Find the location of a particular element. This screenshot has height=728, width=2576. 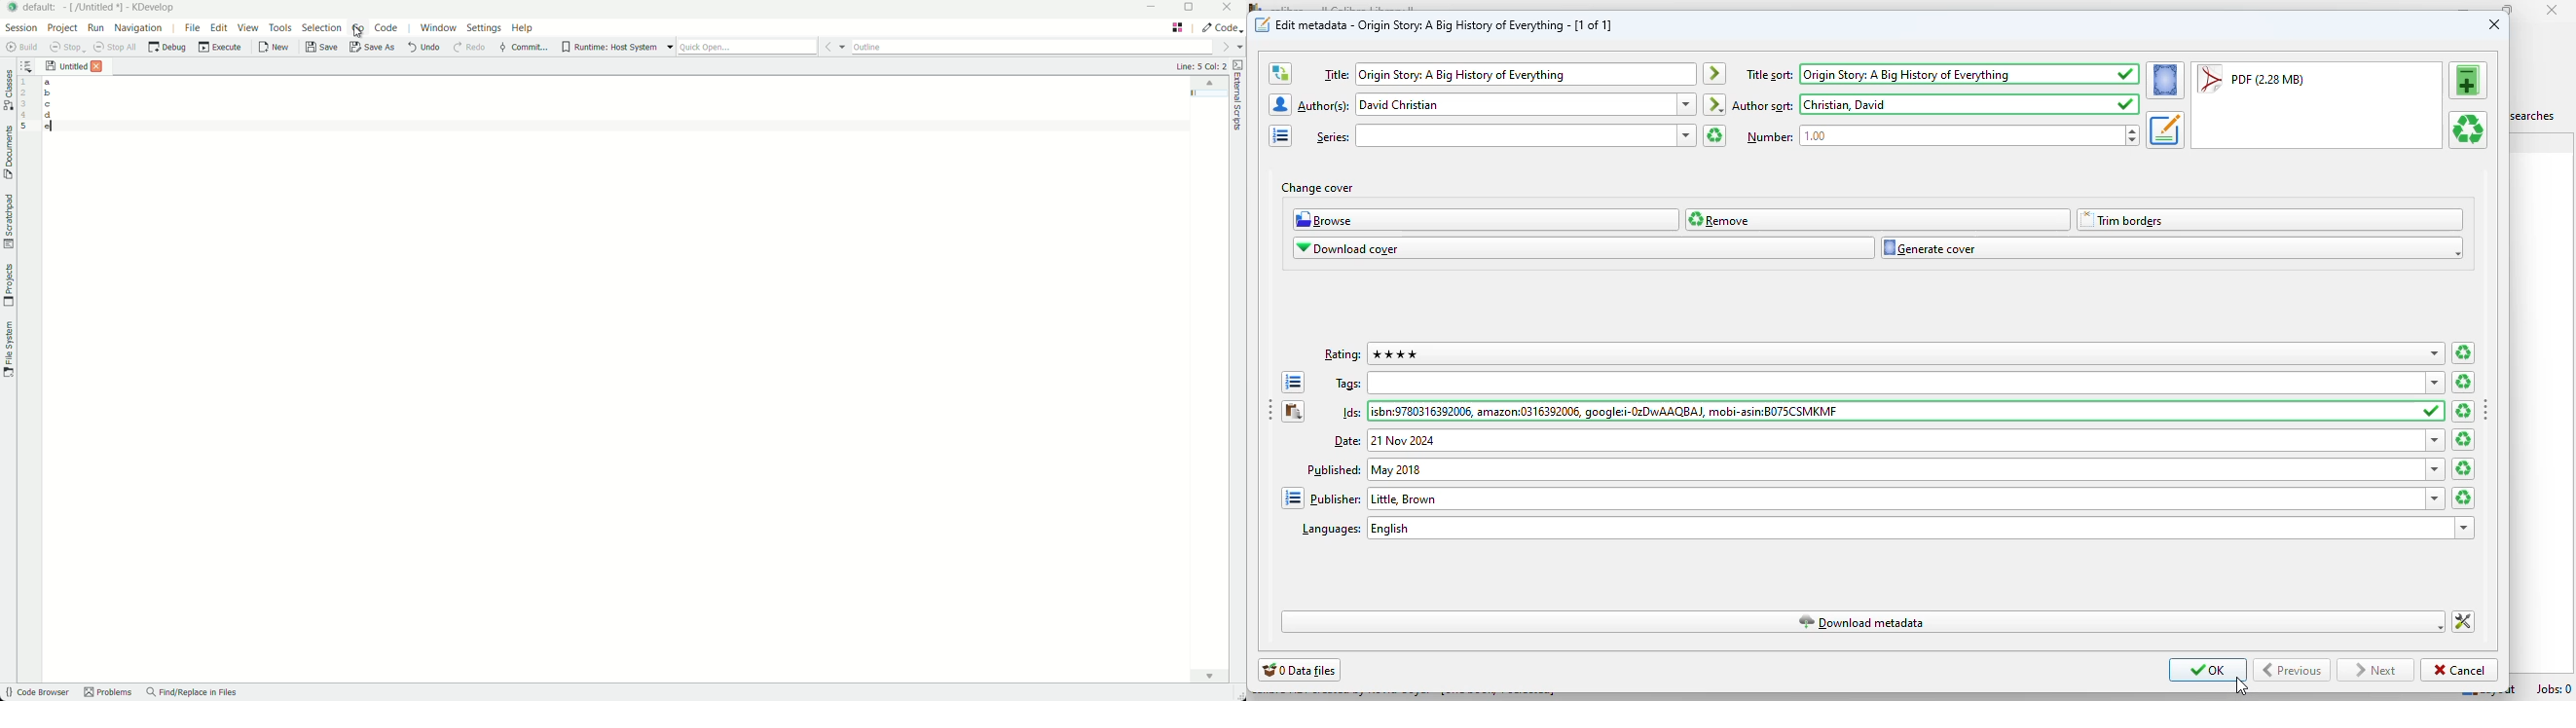

text is located at coordinates (1343, 355).